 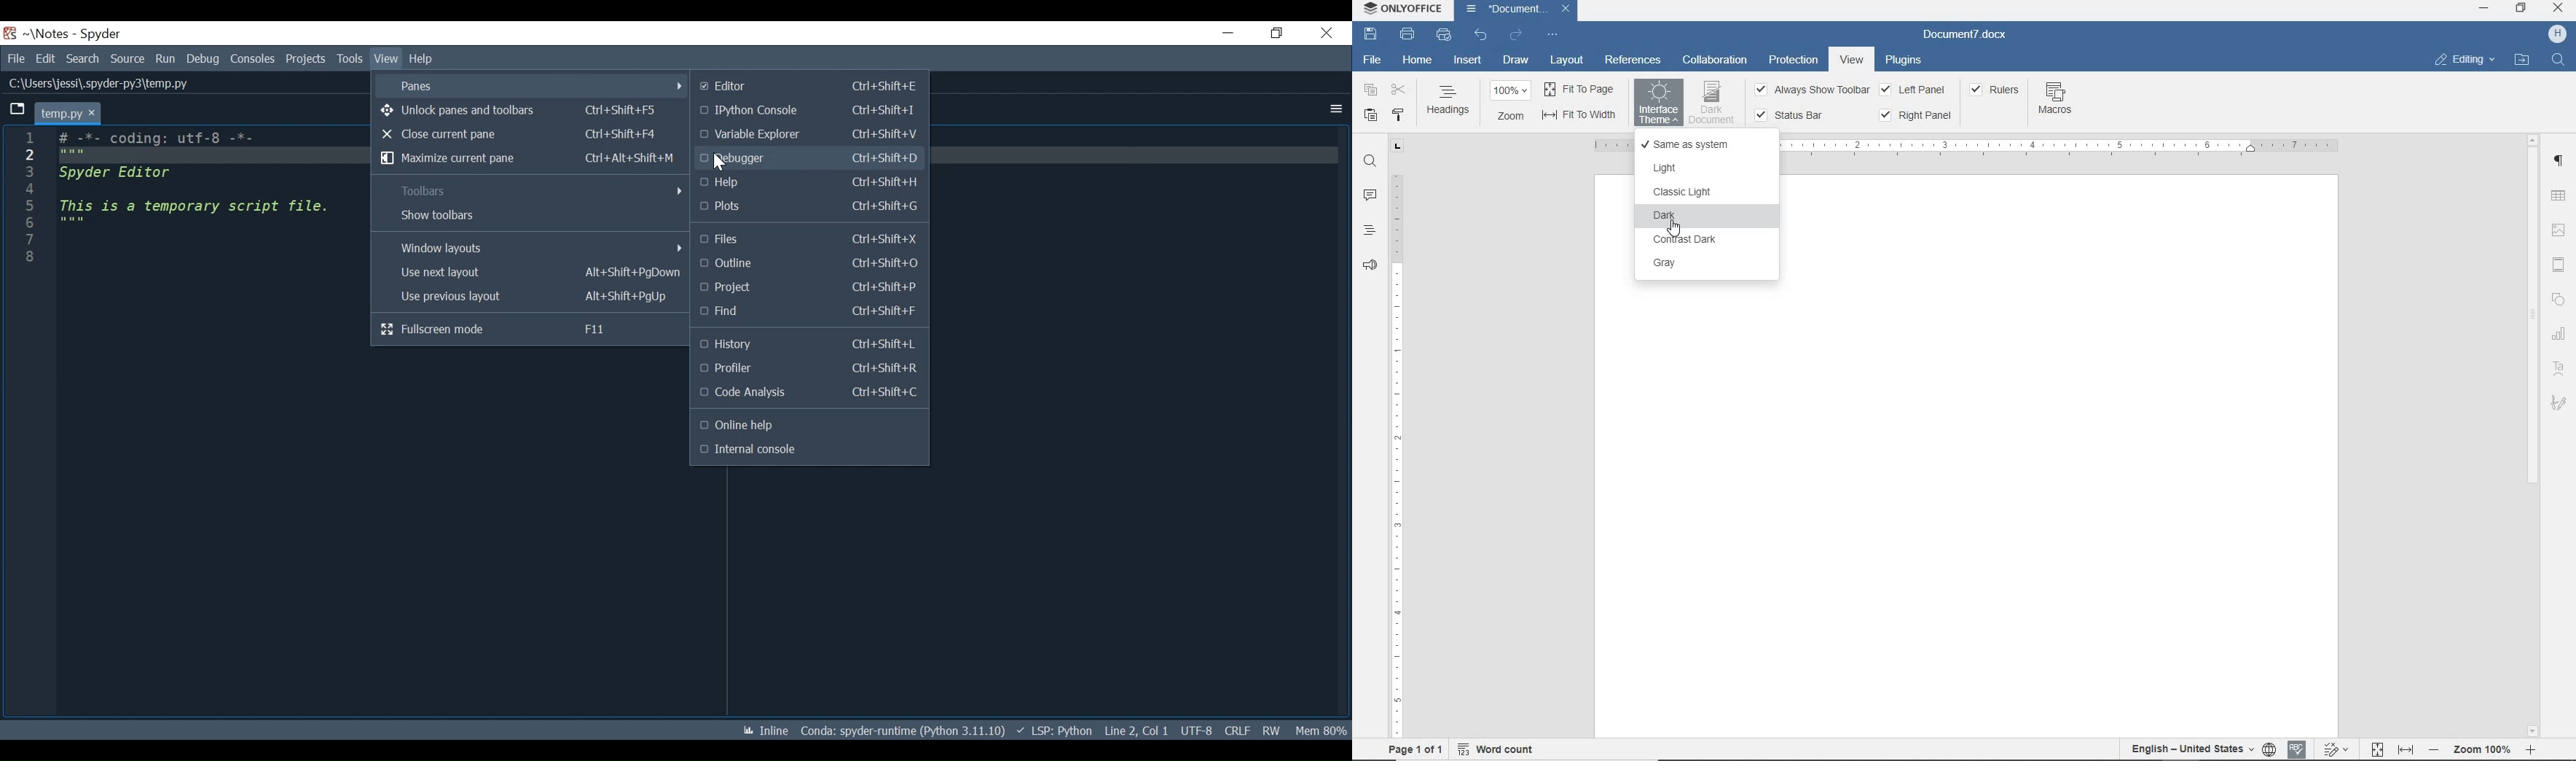 What do you see at coordinates (10, 33) in the screenshot?
I see `Spyder Desktop Icon` at bounding box center [10, 33].